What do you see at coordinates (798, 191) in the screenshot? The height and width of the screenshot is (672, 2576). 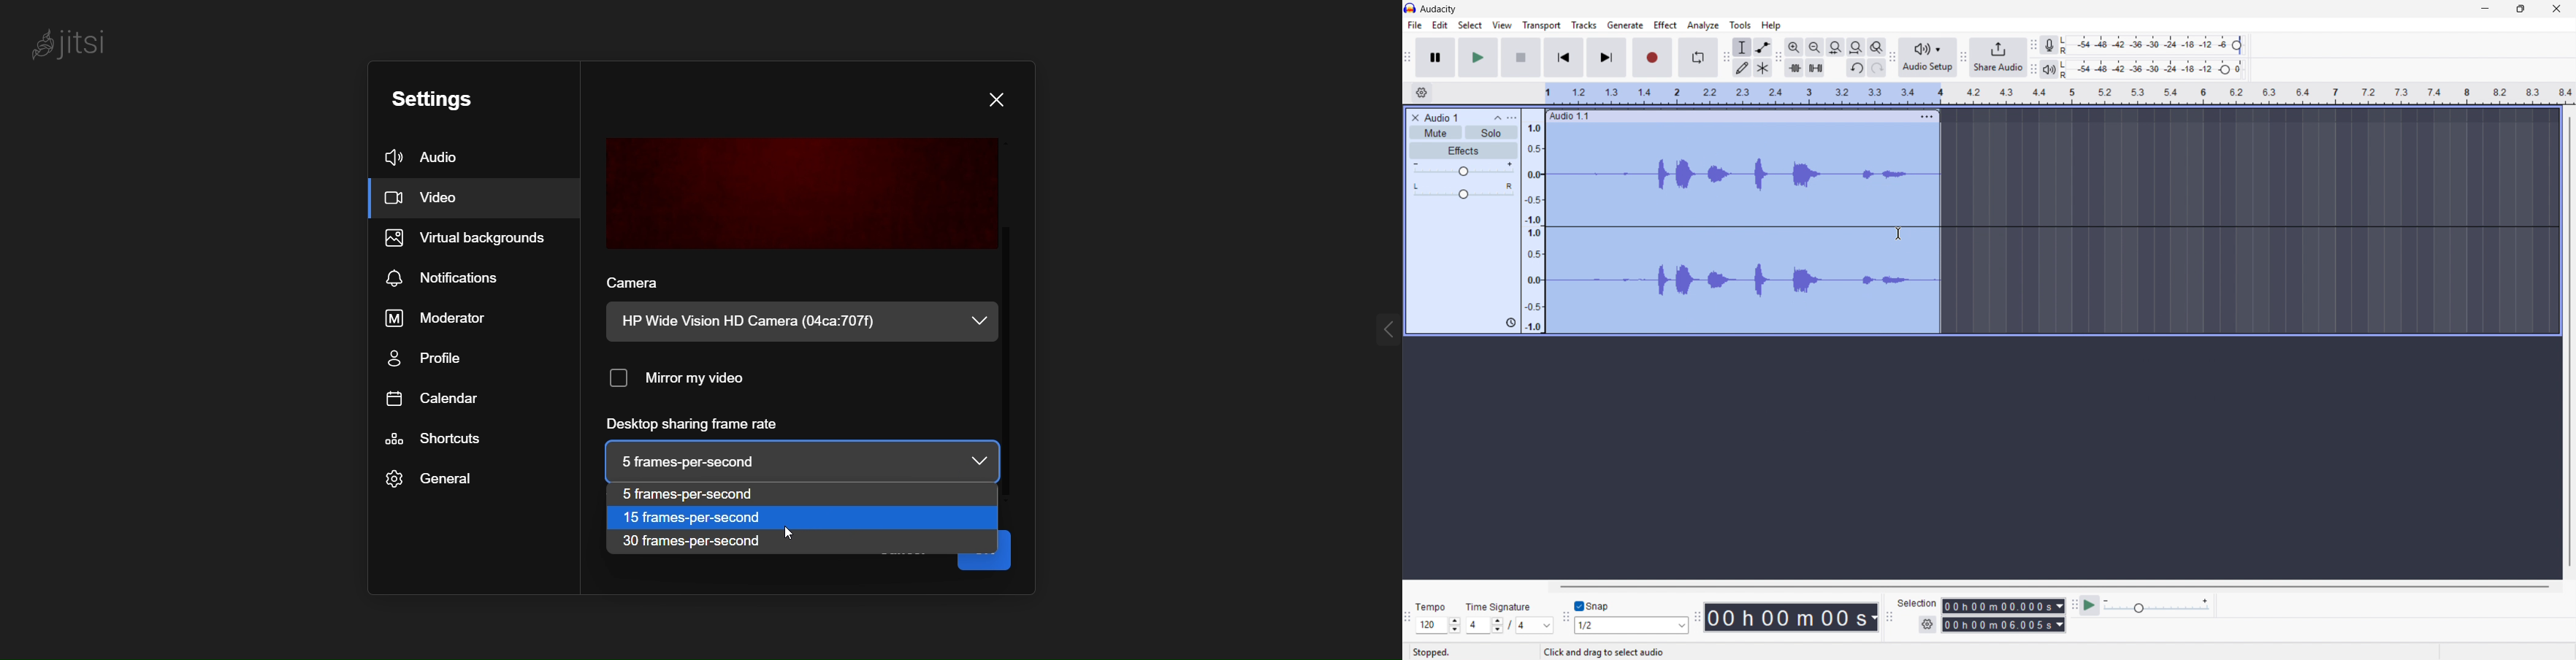 I see `preview` at bounding box center [798, 191].